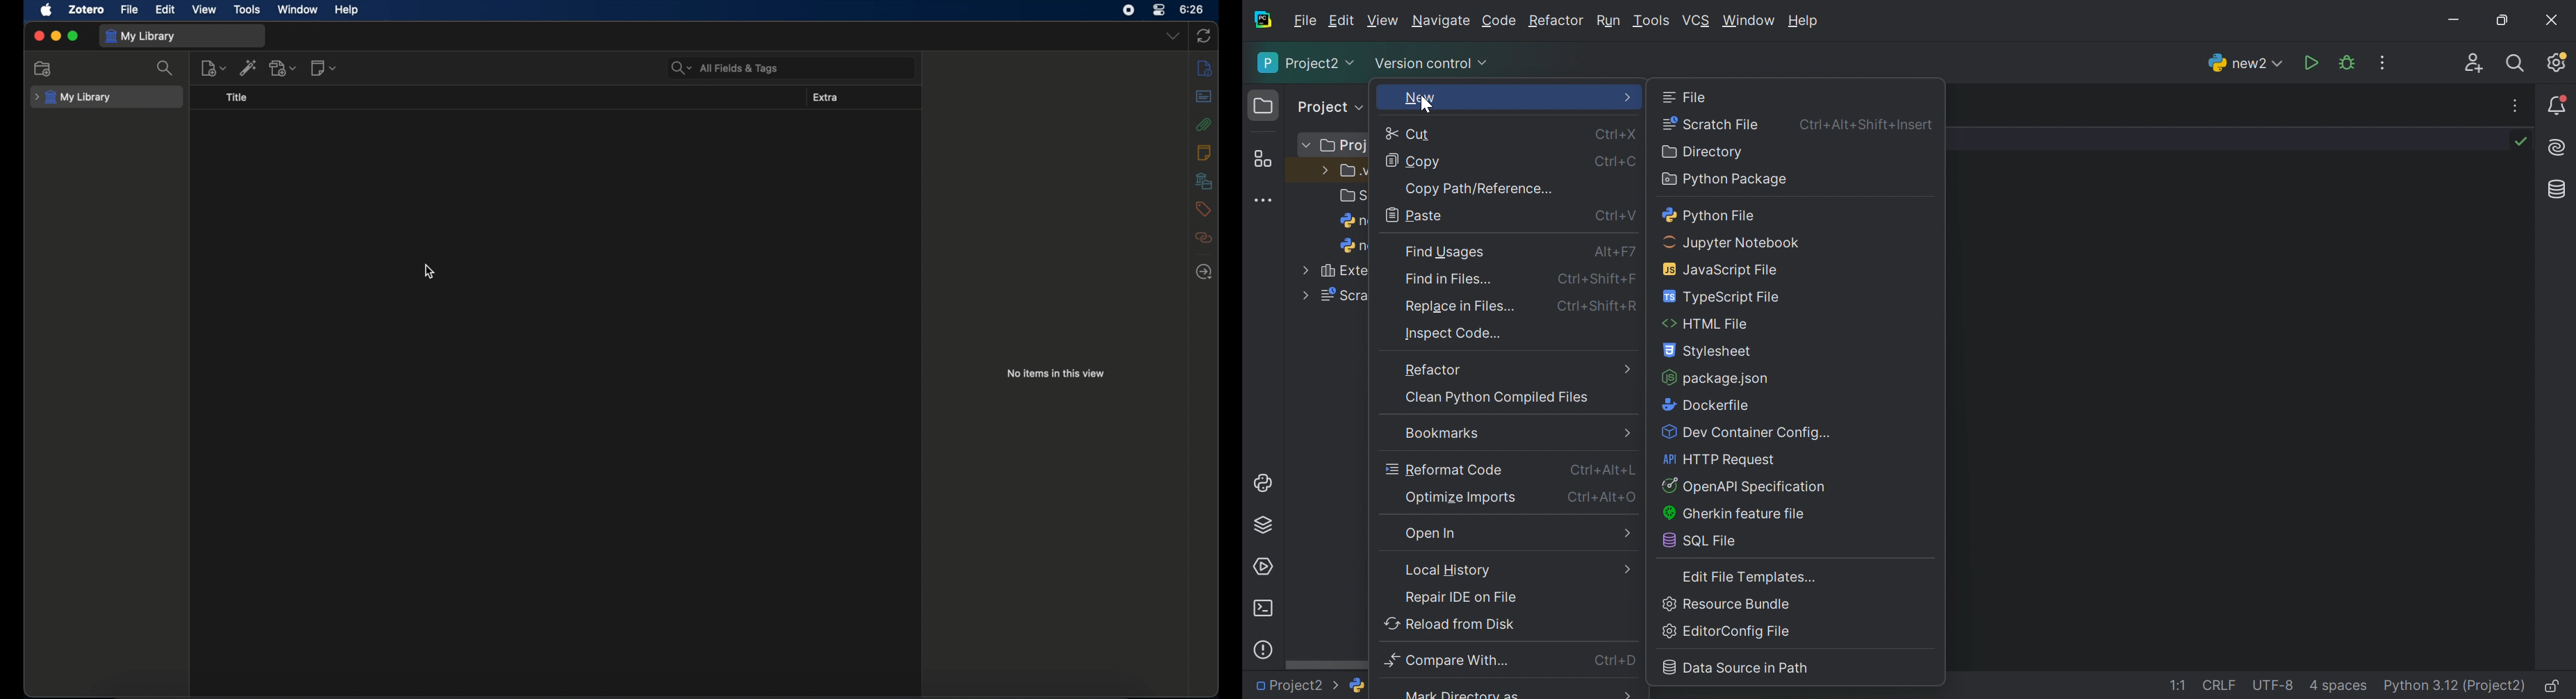 This screenshot has width=2576, height=700. Describe the element at coordinates (1204, 209) in the screenshot. I see `tags` at that location.